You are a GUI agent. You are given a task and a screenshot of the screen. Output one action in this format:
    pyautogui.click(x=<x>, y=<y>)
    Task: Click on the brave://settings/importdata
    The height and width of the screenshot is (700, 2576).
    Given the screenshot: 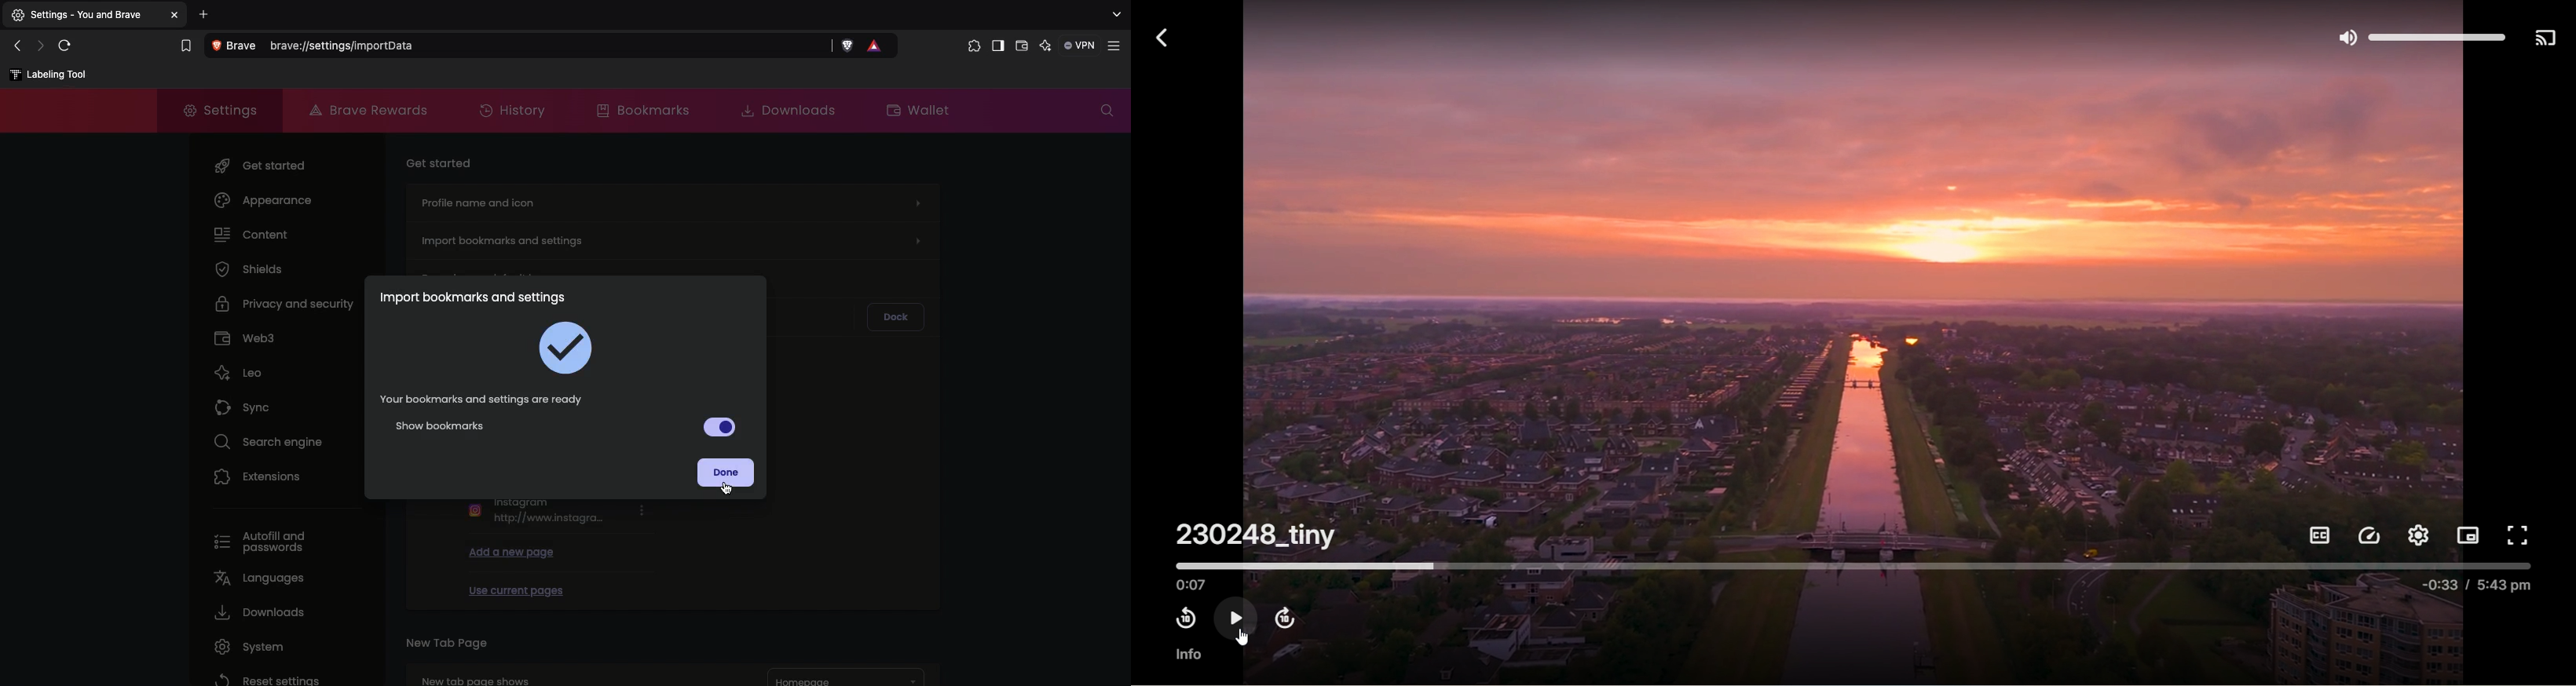 What is the action you would take?
    pyautogui.click(x=551, y=47)
    